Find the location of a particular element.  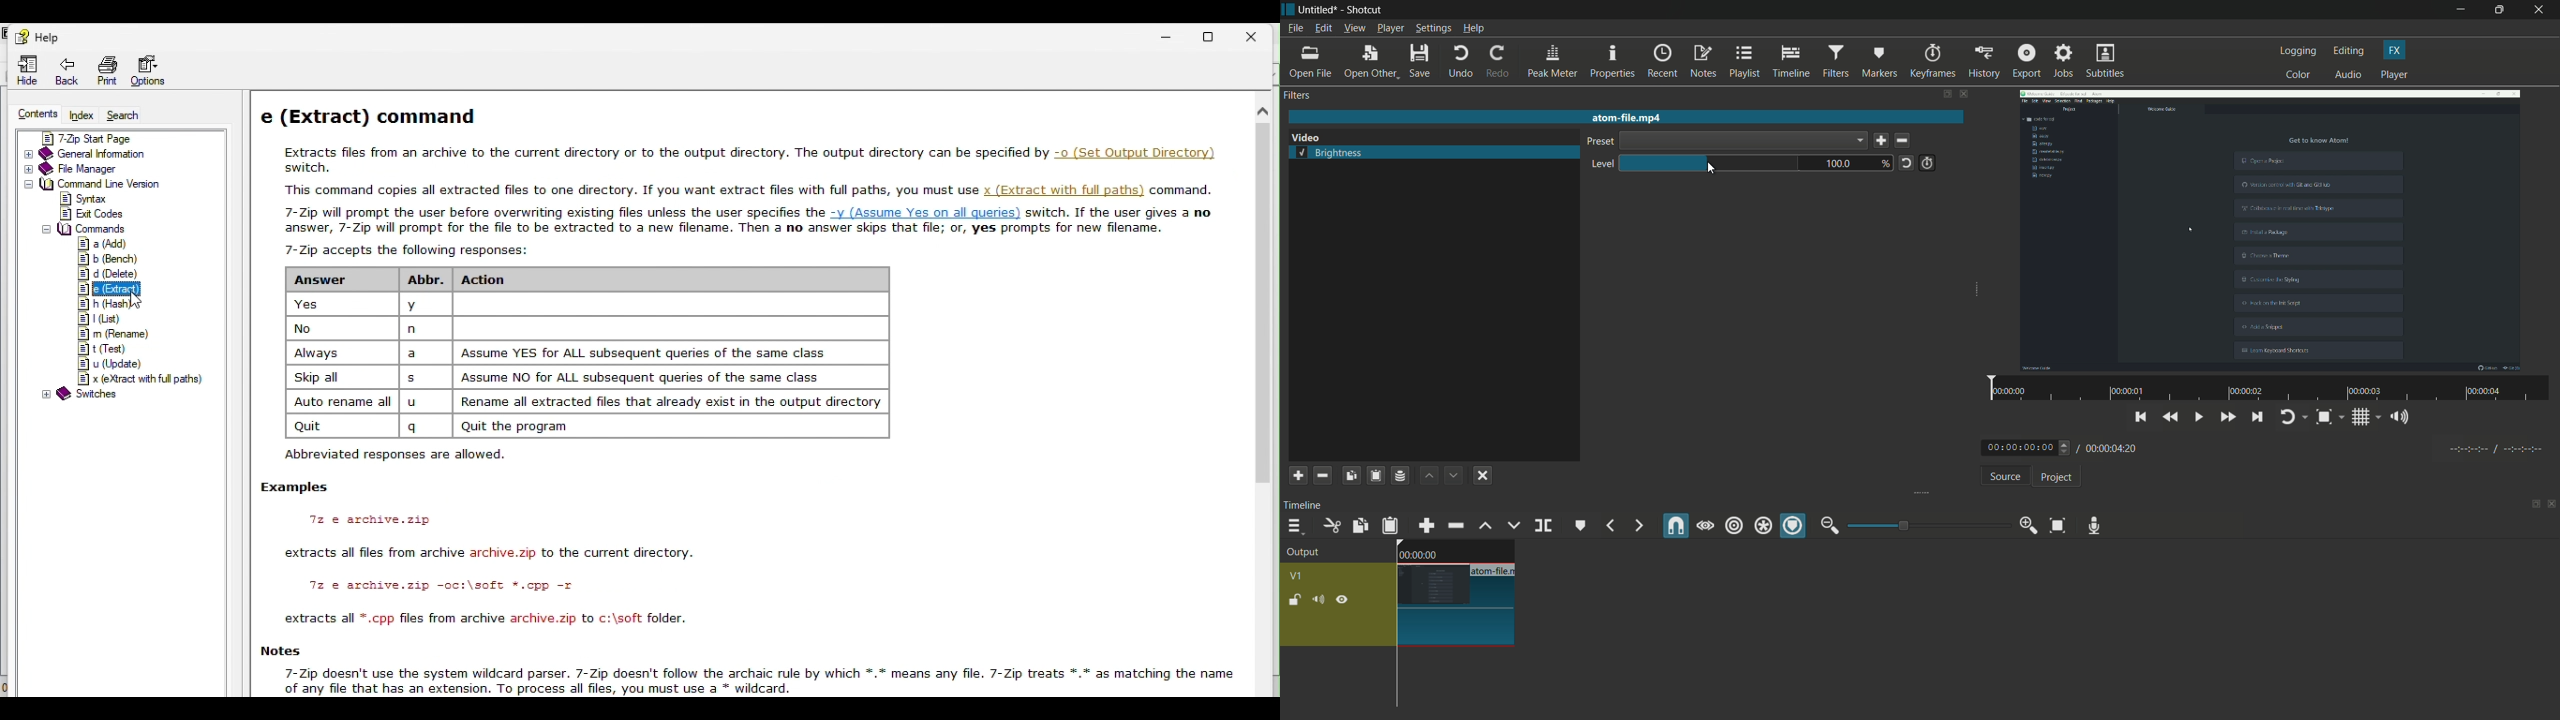

open other is located at coordinates (1371, 62).